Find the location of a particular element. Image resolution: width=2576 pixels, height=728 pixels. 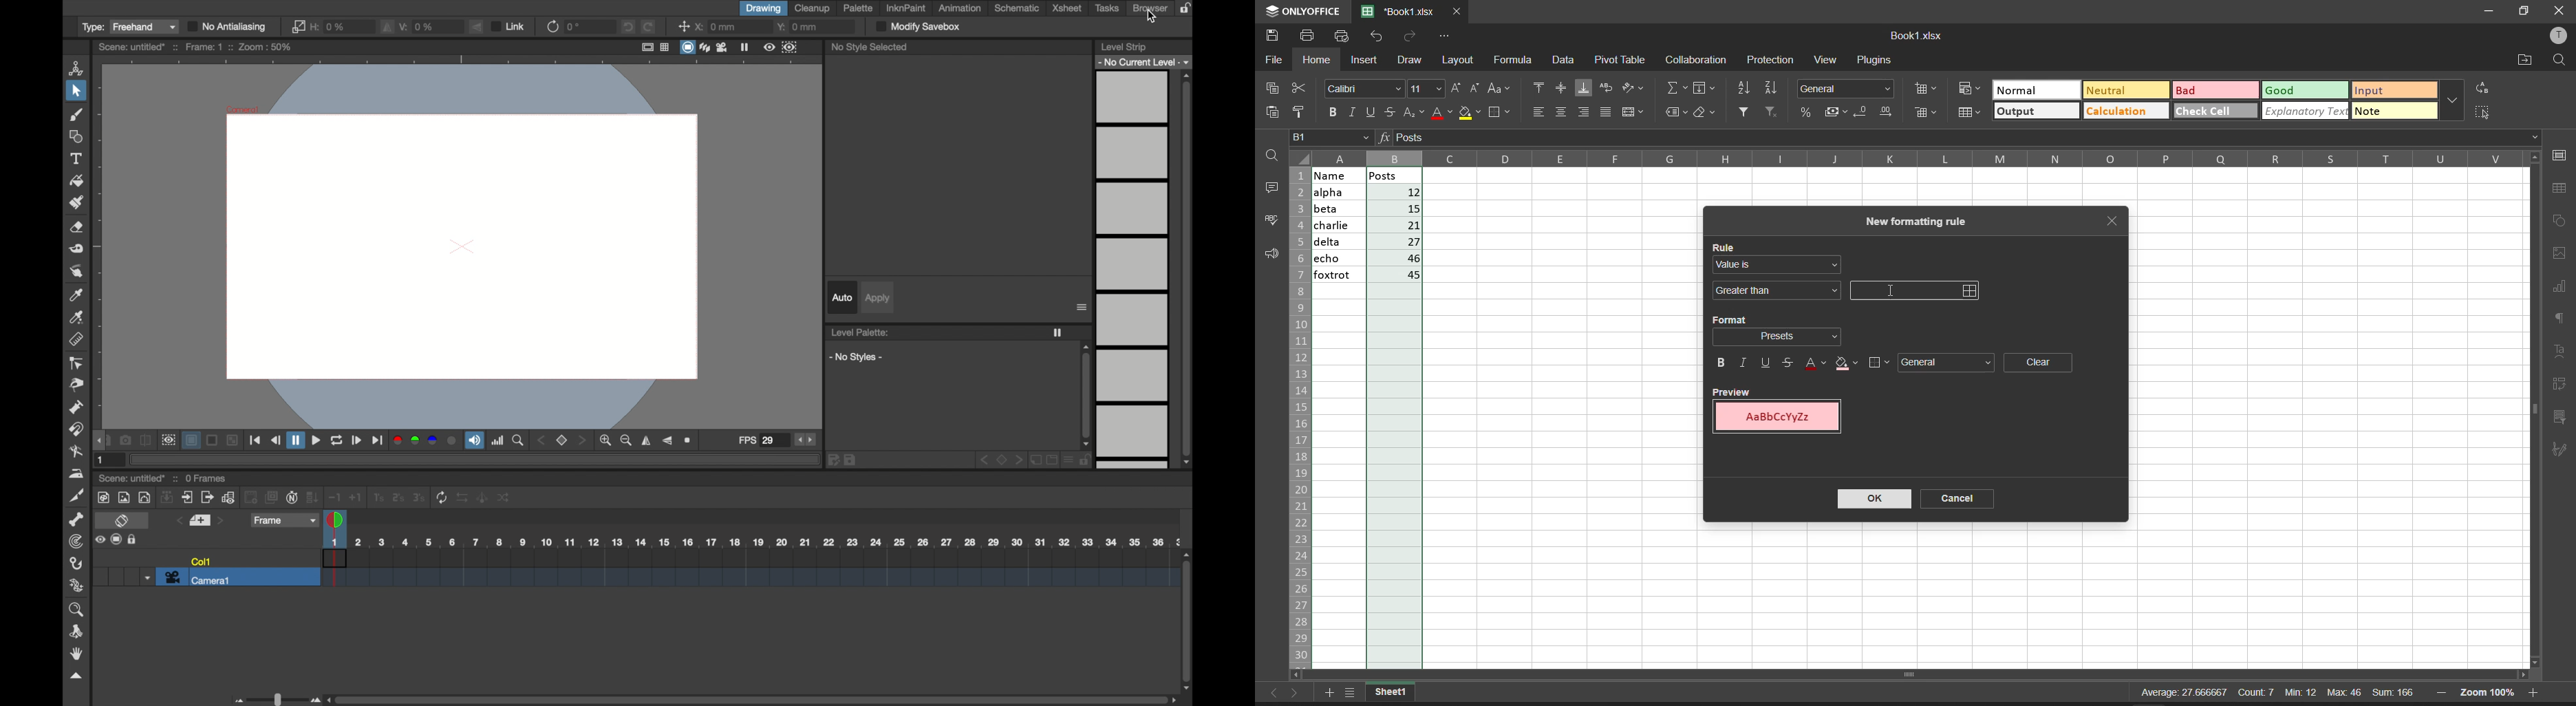

font is located at coordinates (1364, 88).